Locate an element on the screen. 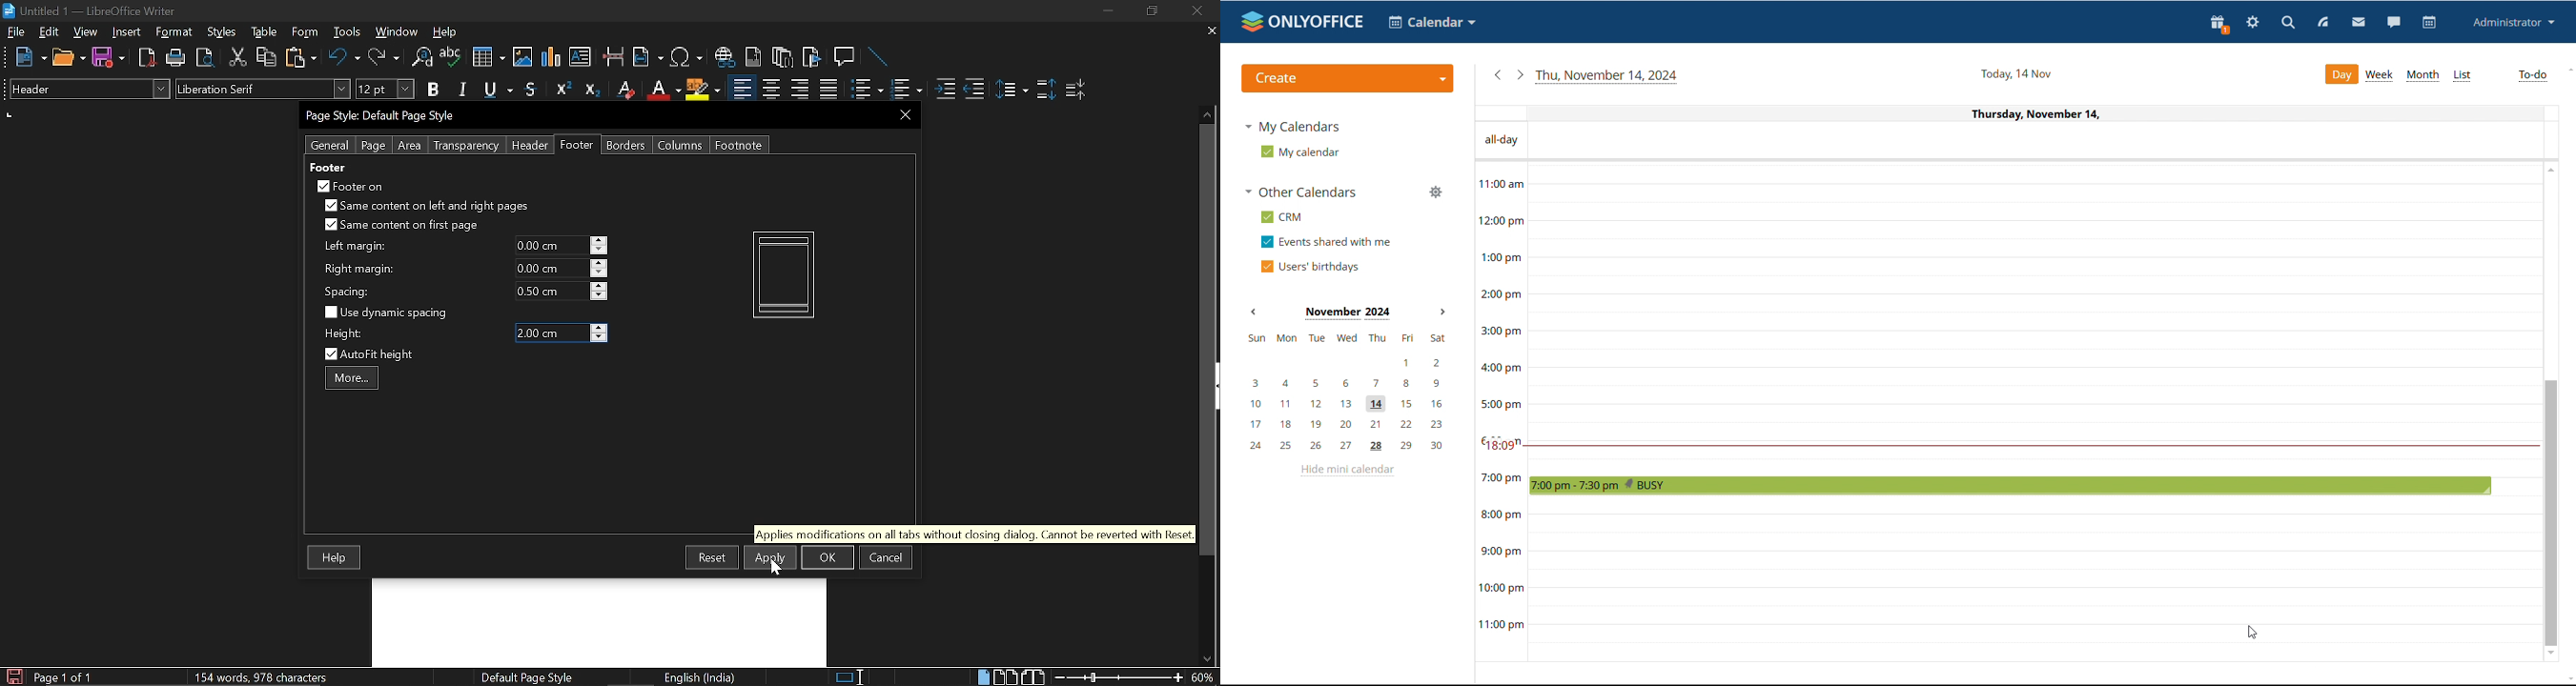 The width and height of the screenshot is (2576, 700). table is located at coordinates (265, 32).